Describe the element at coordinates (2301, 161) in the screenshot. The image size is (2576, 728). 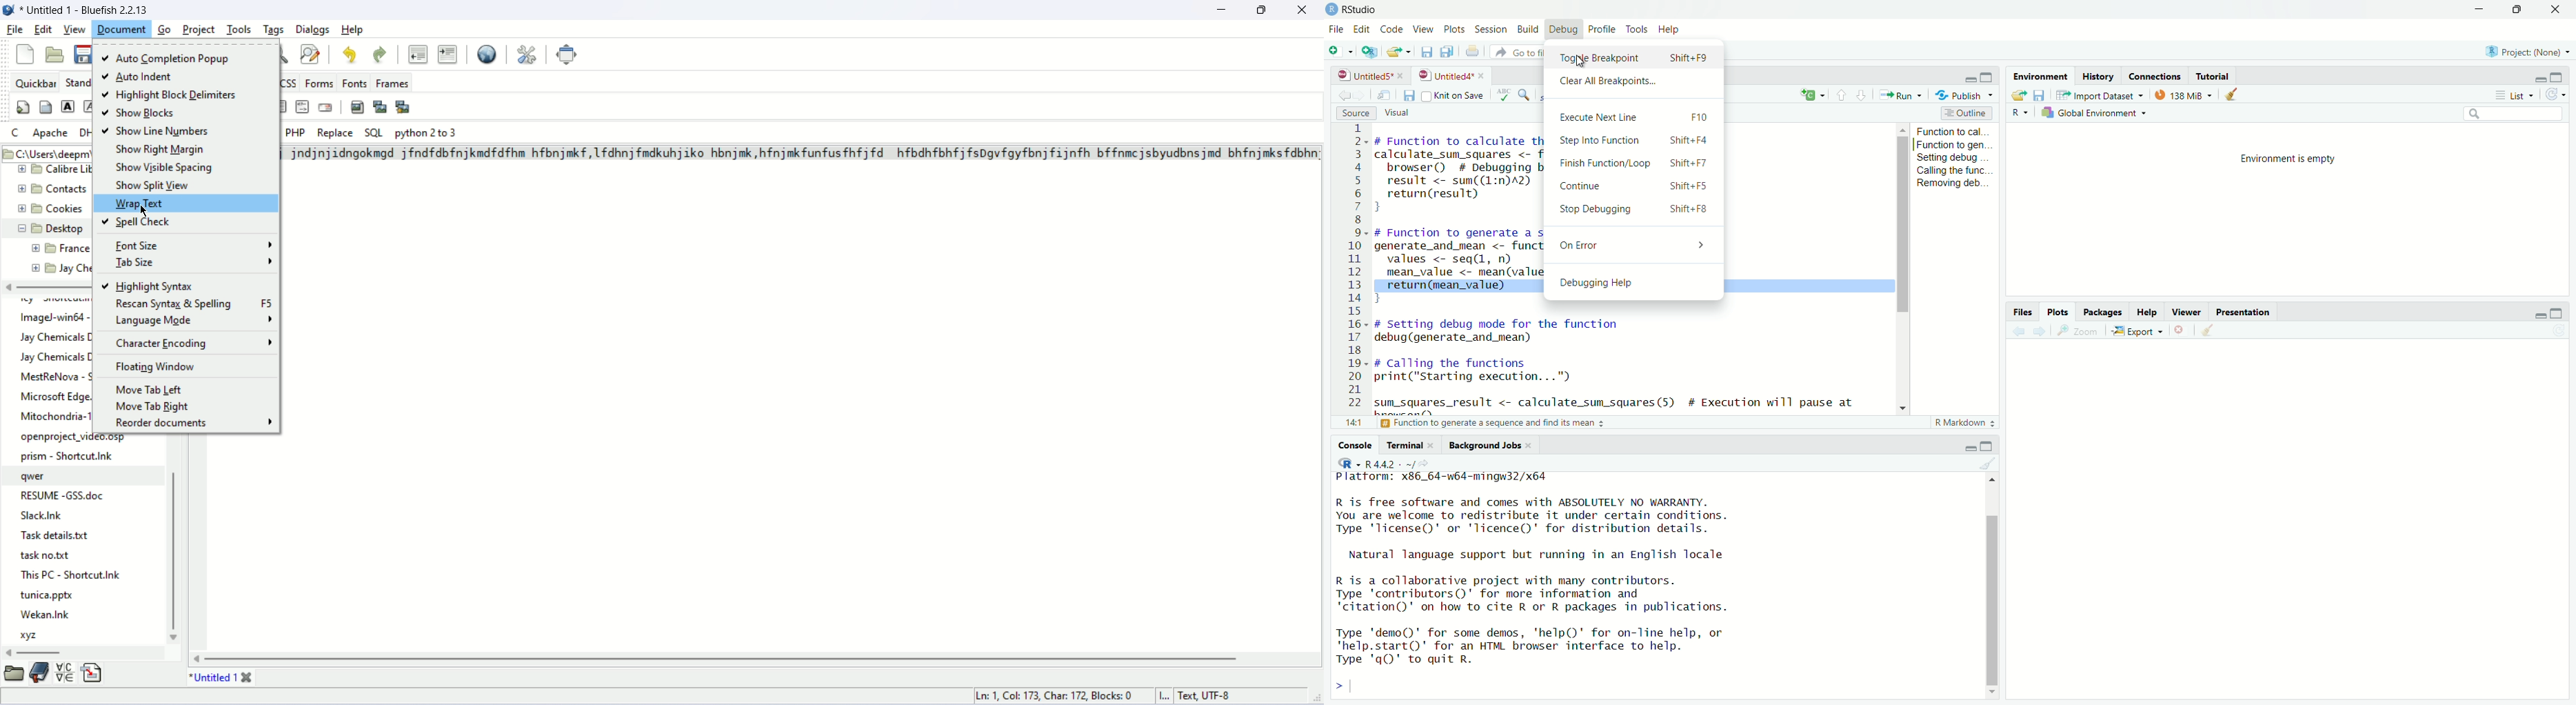
I see `environment is empty` at that location.